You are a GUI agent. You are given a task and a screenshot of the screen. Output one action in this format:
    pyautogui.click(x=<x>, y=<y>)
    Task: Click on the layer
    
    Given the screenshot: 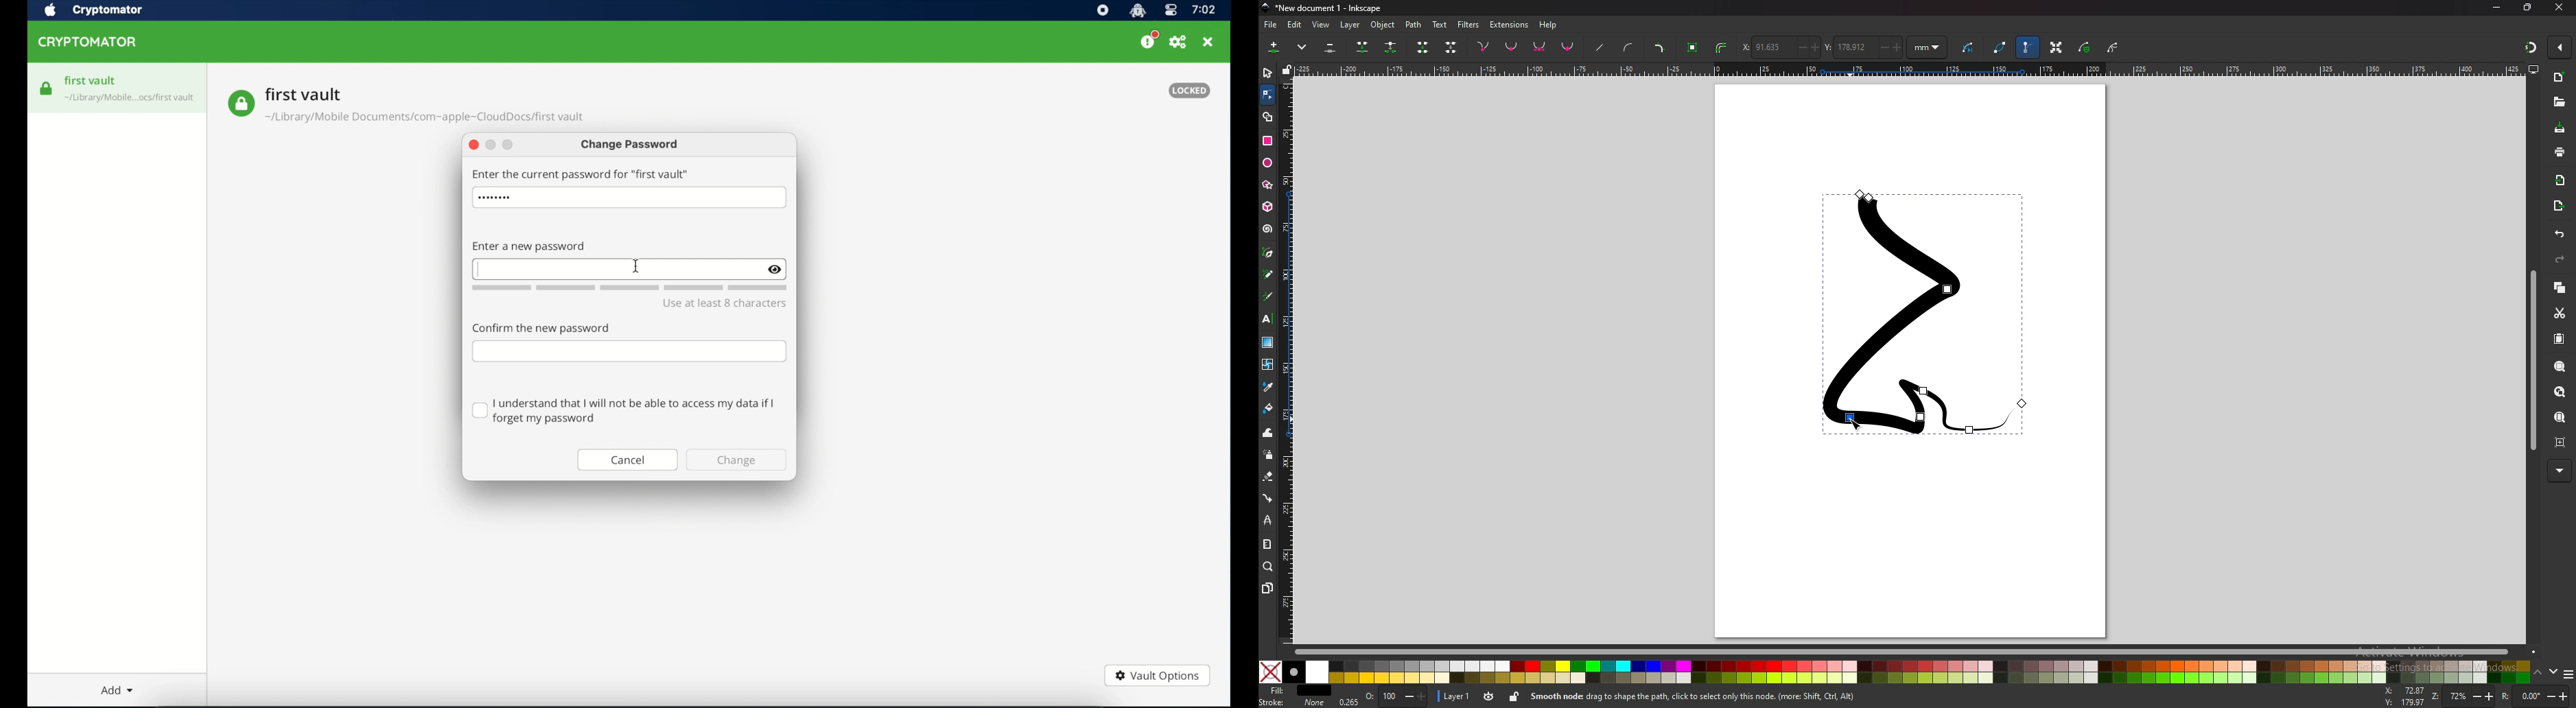 What is the action you would take?
    pyautogui.click(x=1350, y=25)
    